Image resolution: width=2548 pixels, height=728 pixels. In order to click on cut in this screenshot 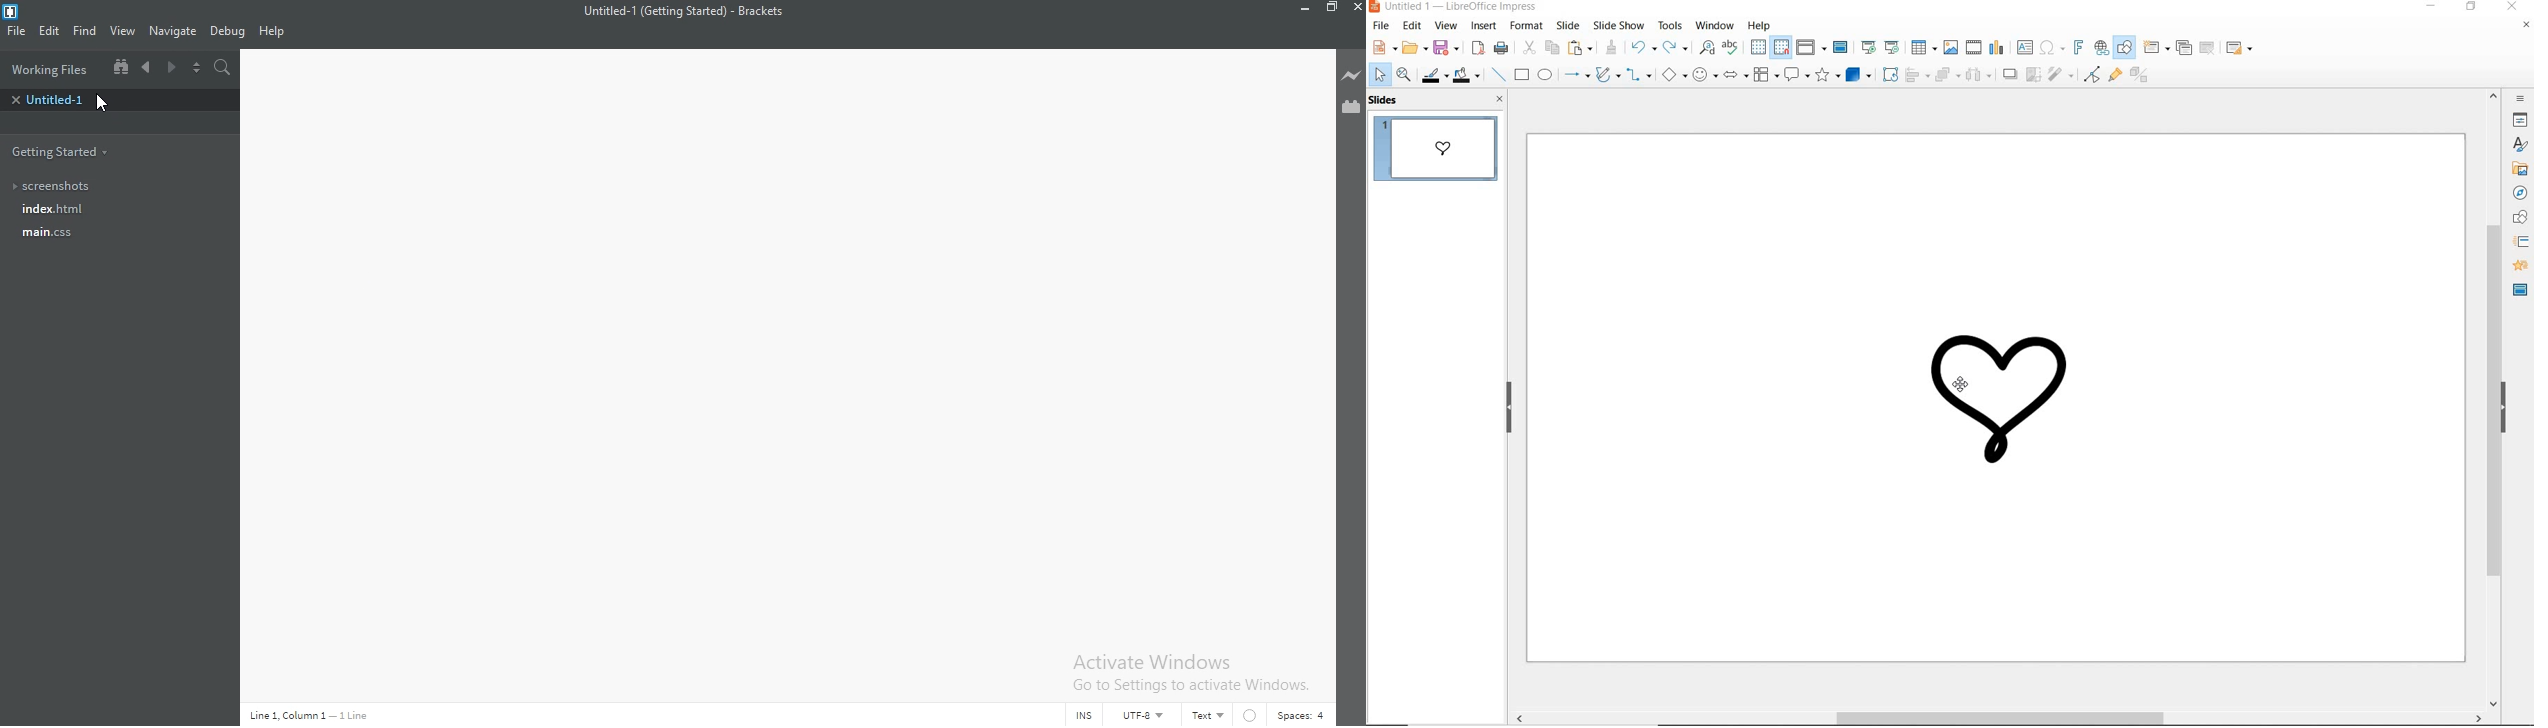, I will do `click(1528, 47)`.